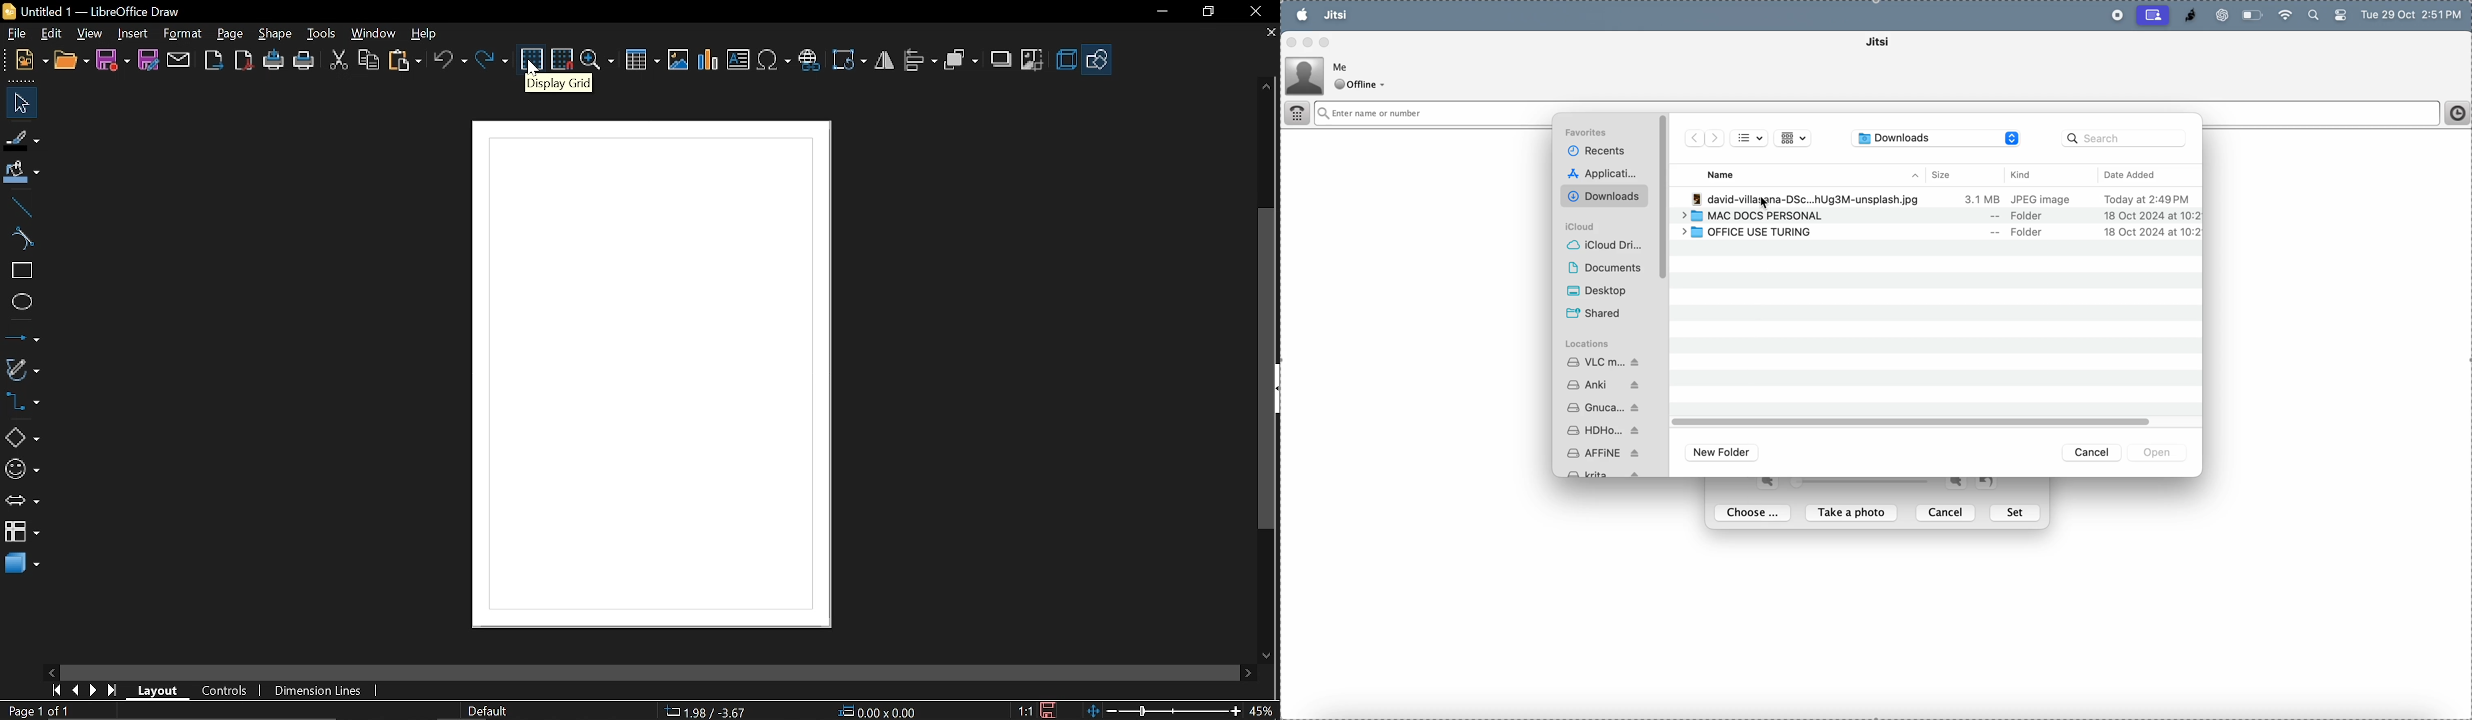 This screenshot has height=728, width=2492. Describe the element at coordinates (230, 34) in the screenshot. I see `Page` at that location.